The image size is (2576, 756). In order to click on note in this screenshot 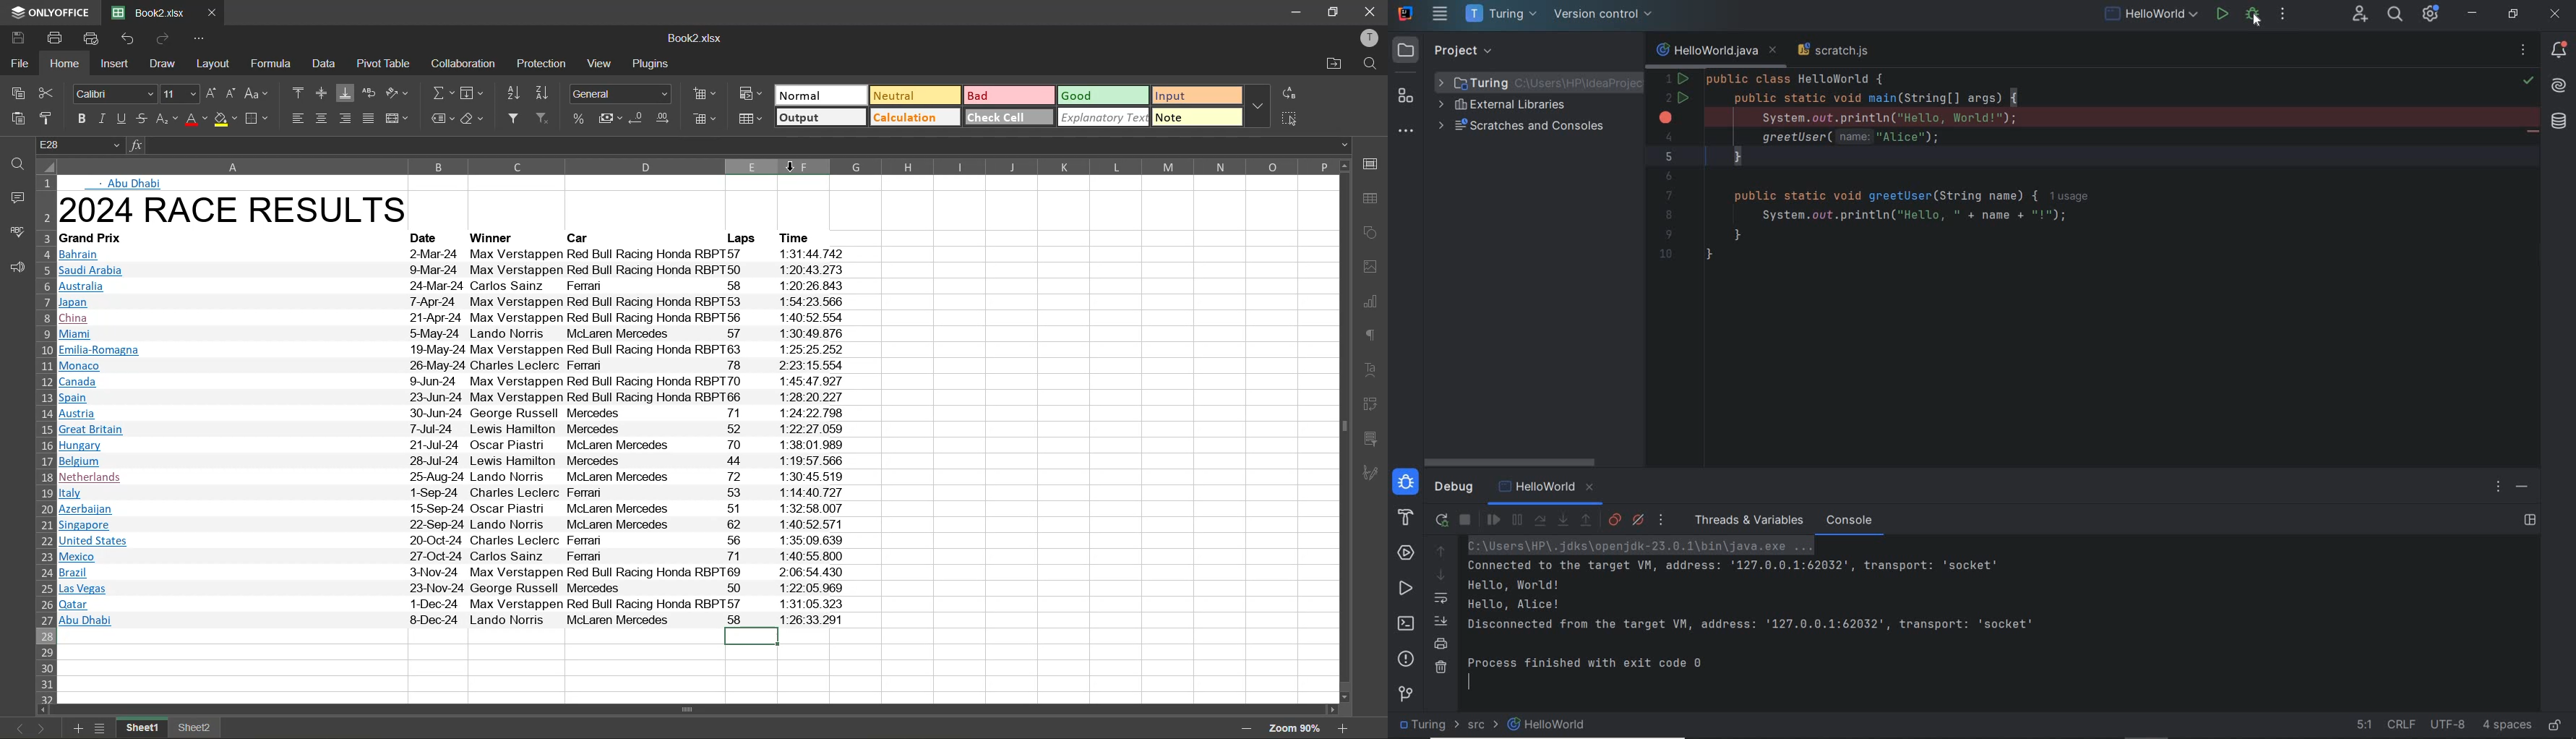, I will do `click(1197, 118)`.